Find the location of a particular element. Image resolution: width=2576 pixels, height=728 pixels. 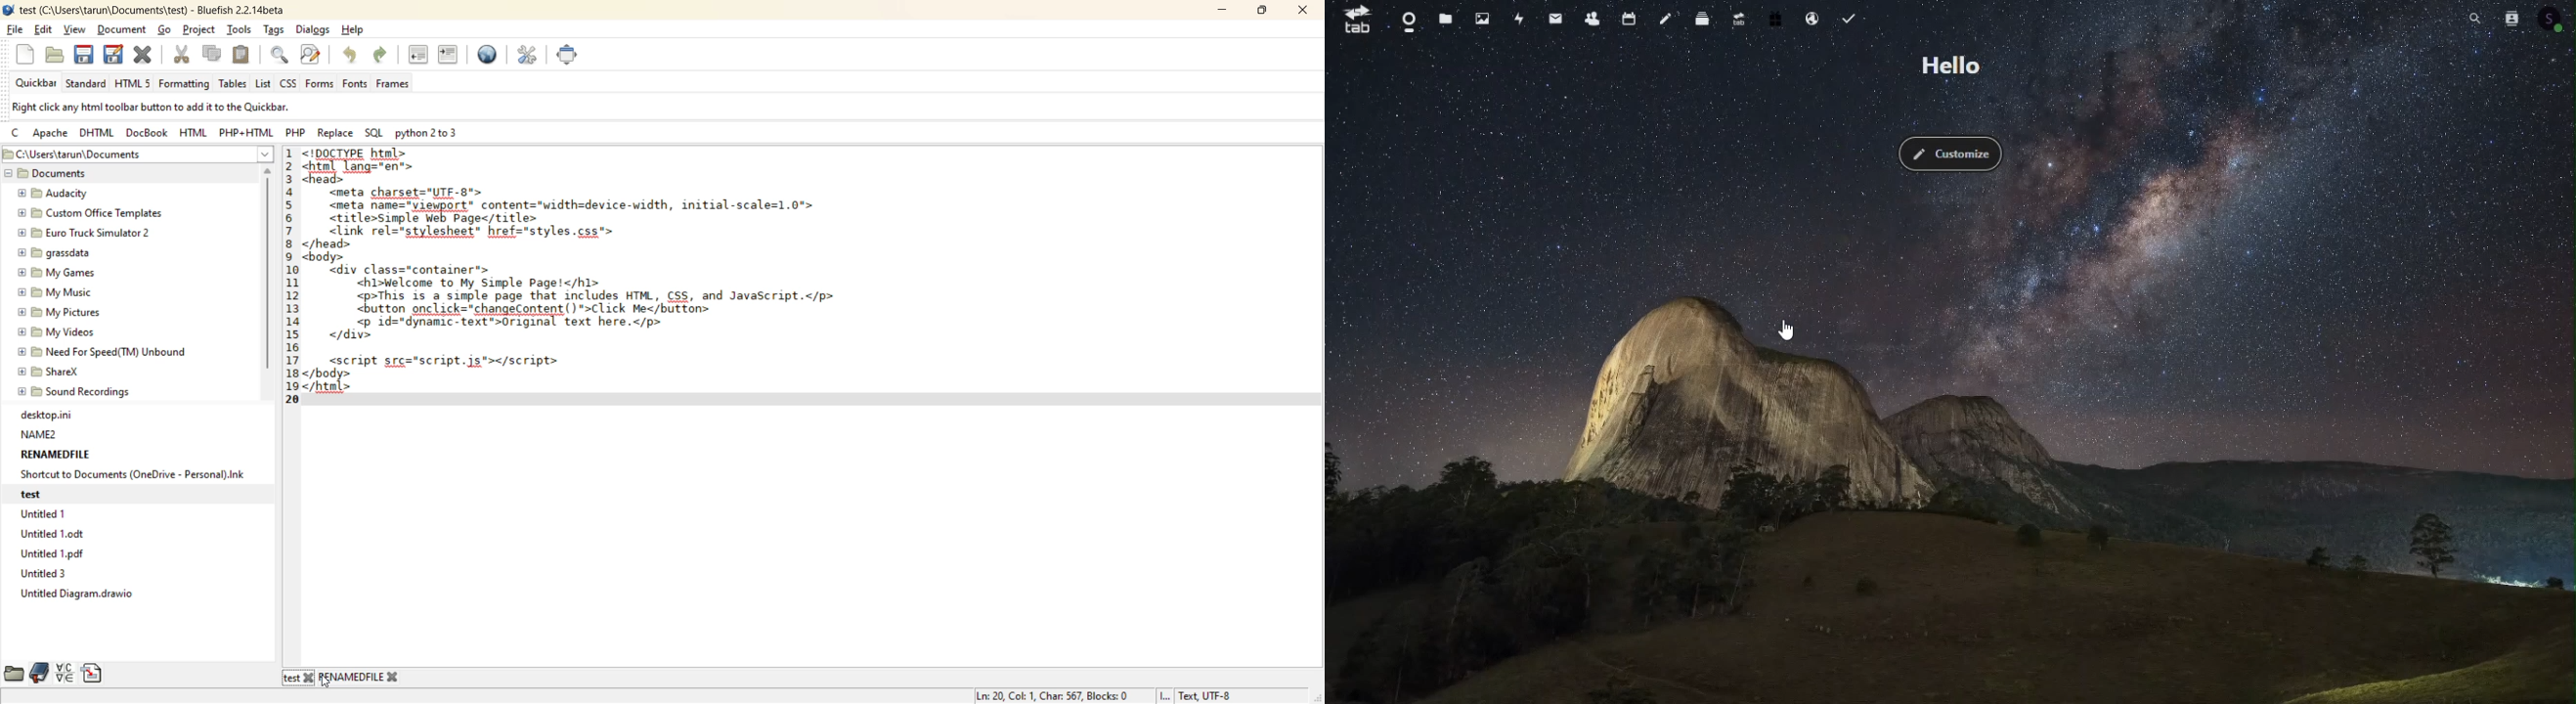

Dashboard is located at coordinates (1402, 19).